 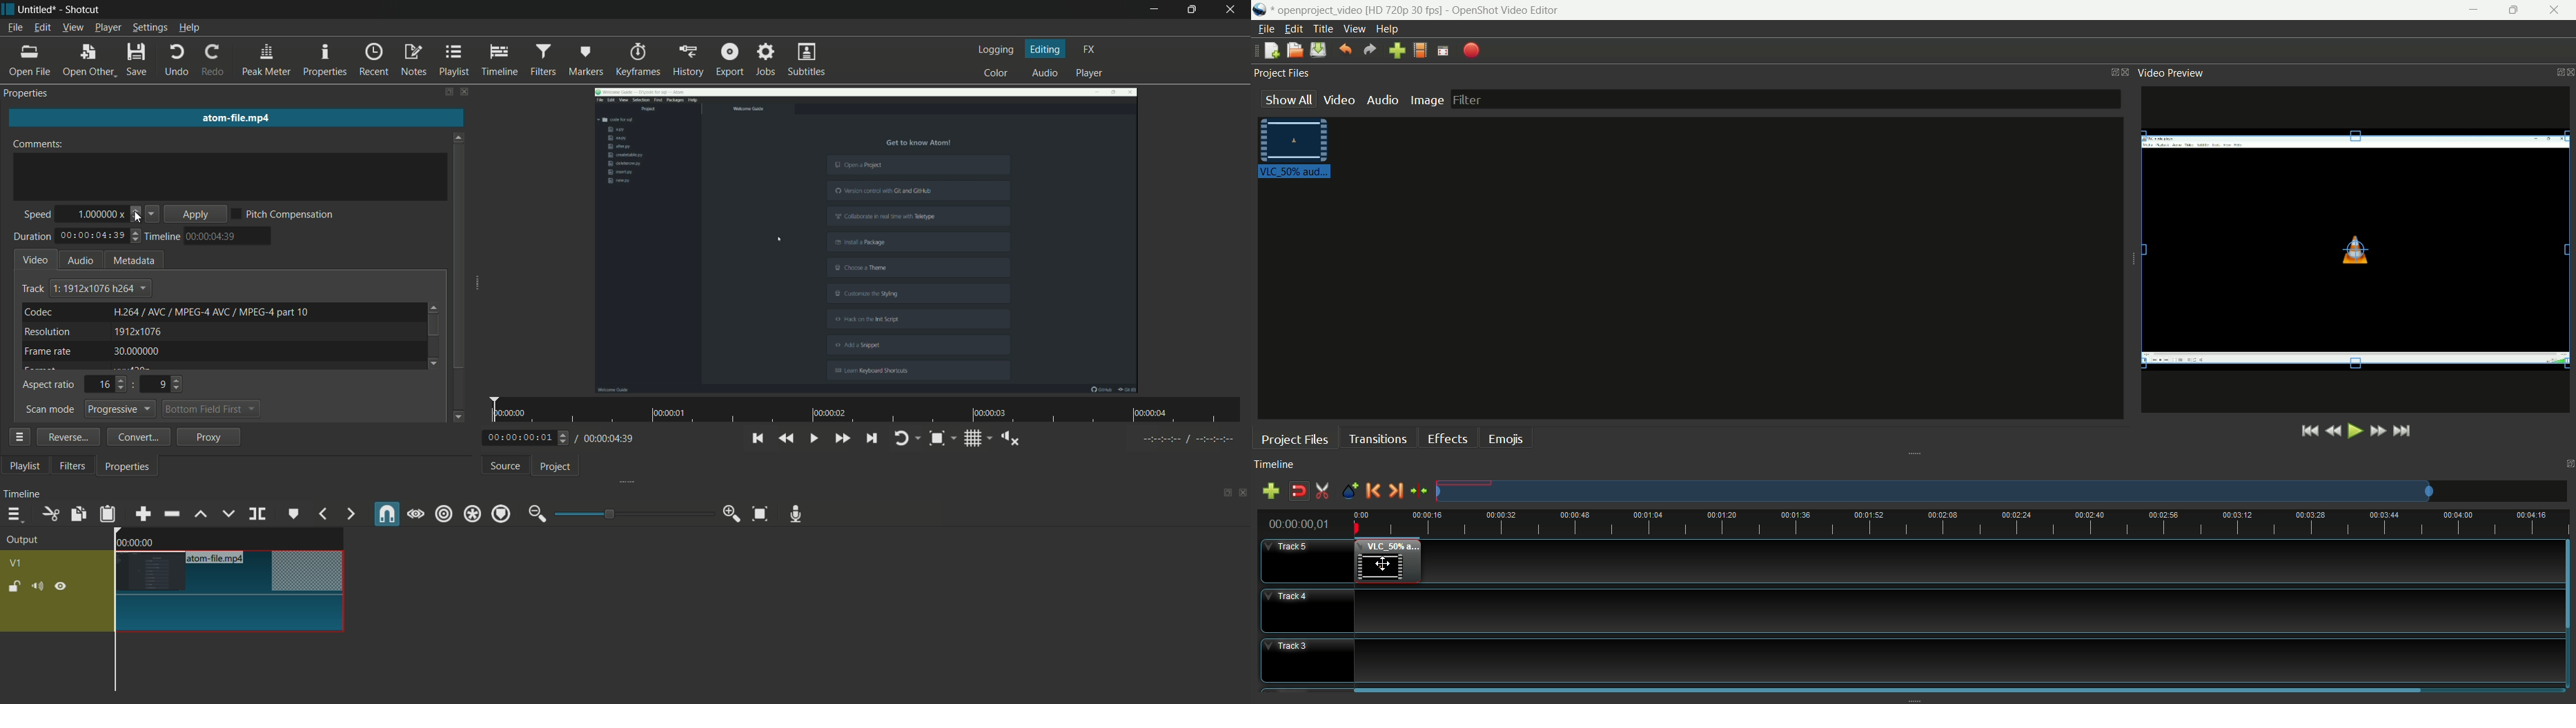 What do you see at coordinates (237, 114) in the screenshot?
I see `imported file name` at bounding box center [237, 114].